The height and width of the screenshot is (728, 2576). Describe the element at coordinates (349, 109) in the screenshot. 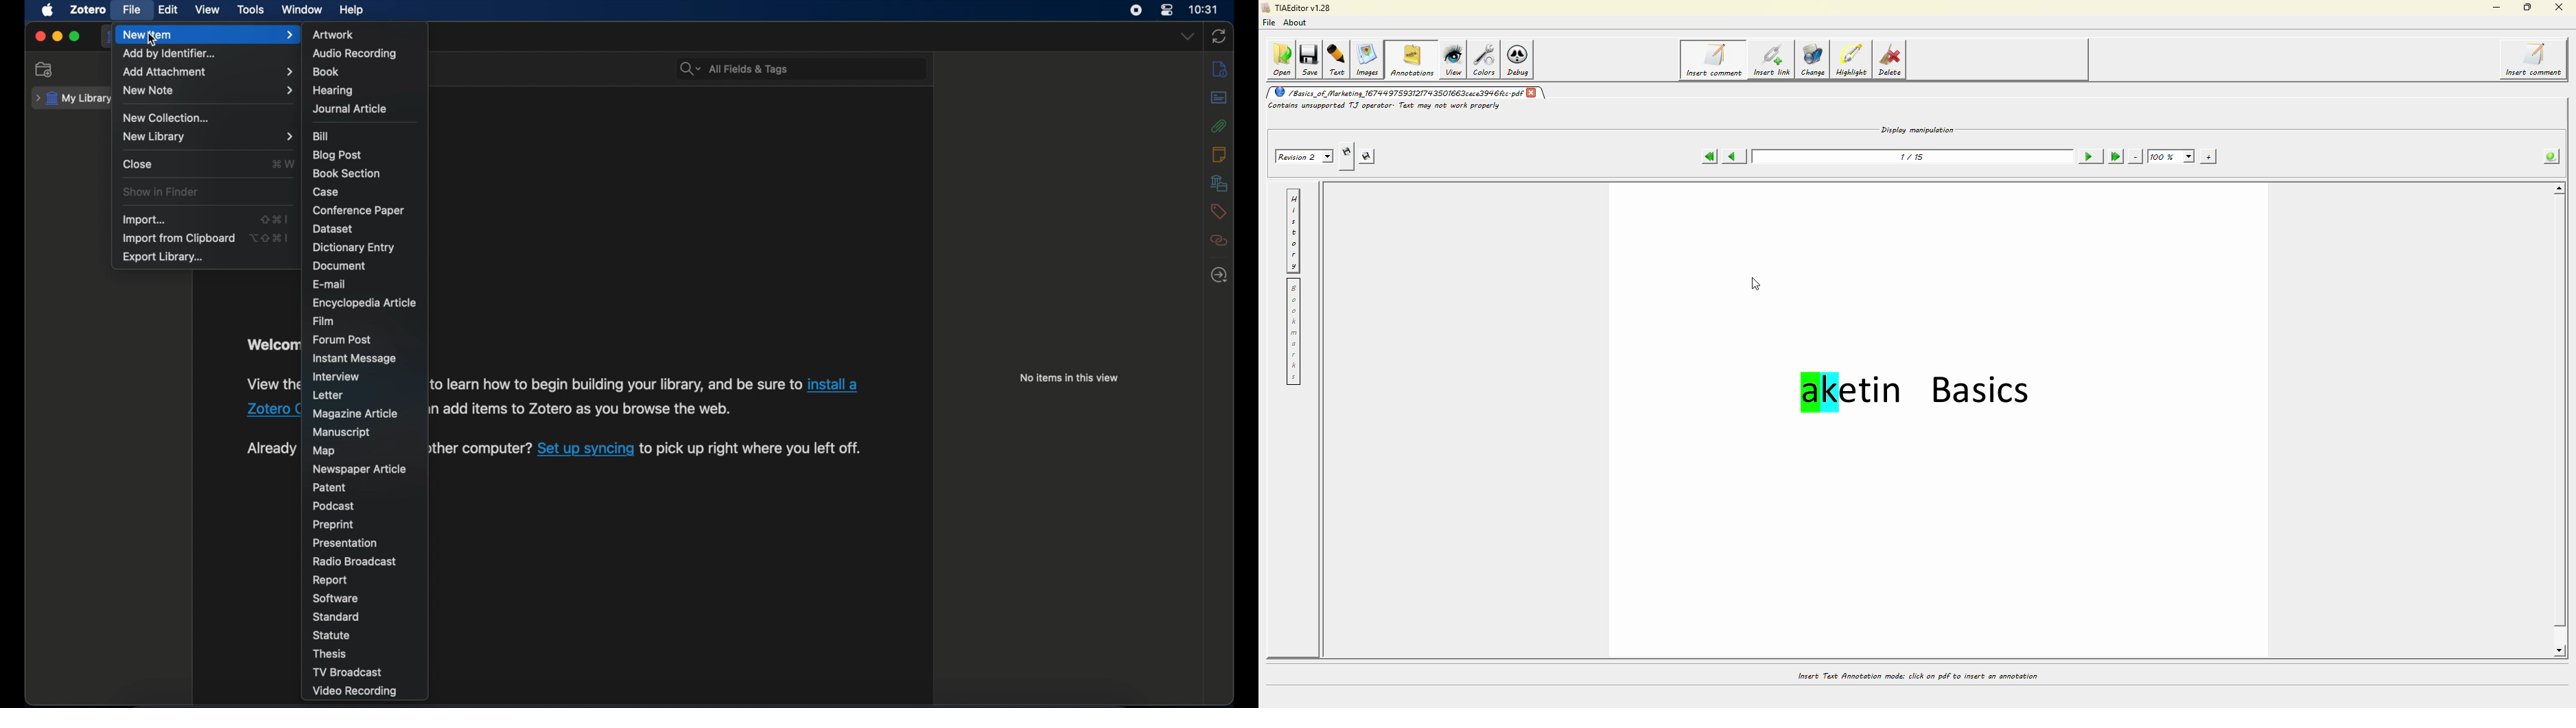

I see `journal article` at that location.